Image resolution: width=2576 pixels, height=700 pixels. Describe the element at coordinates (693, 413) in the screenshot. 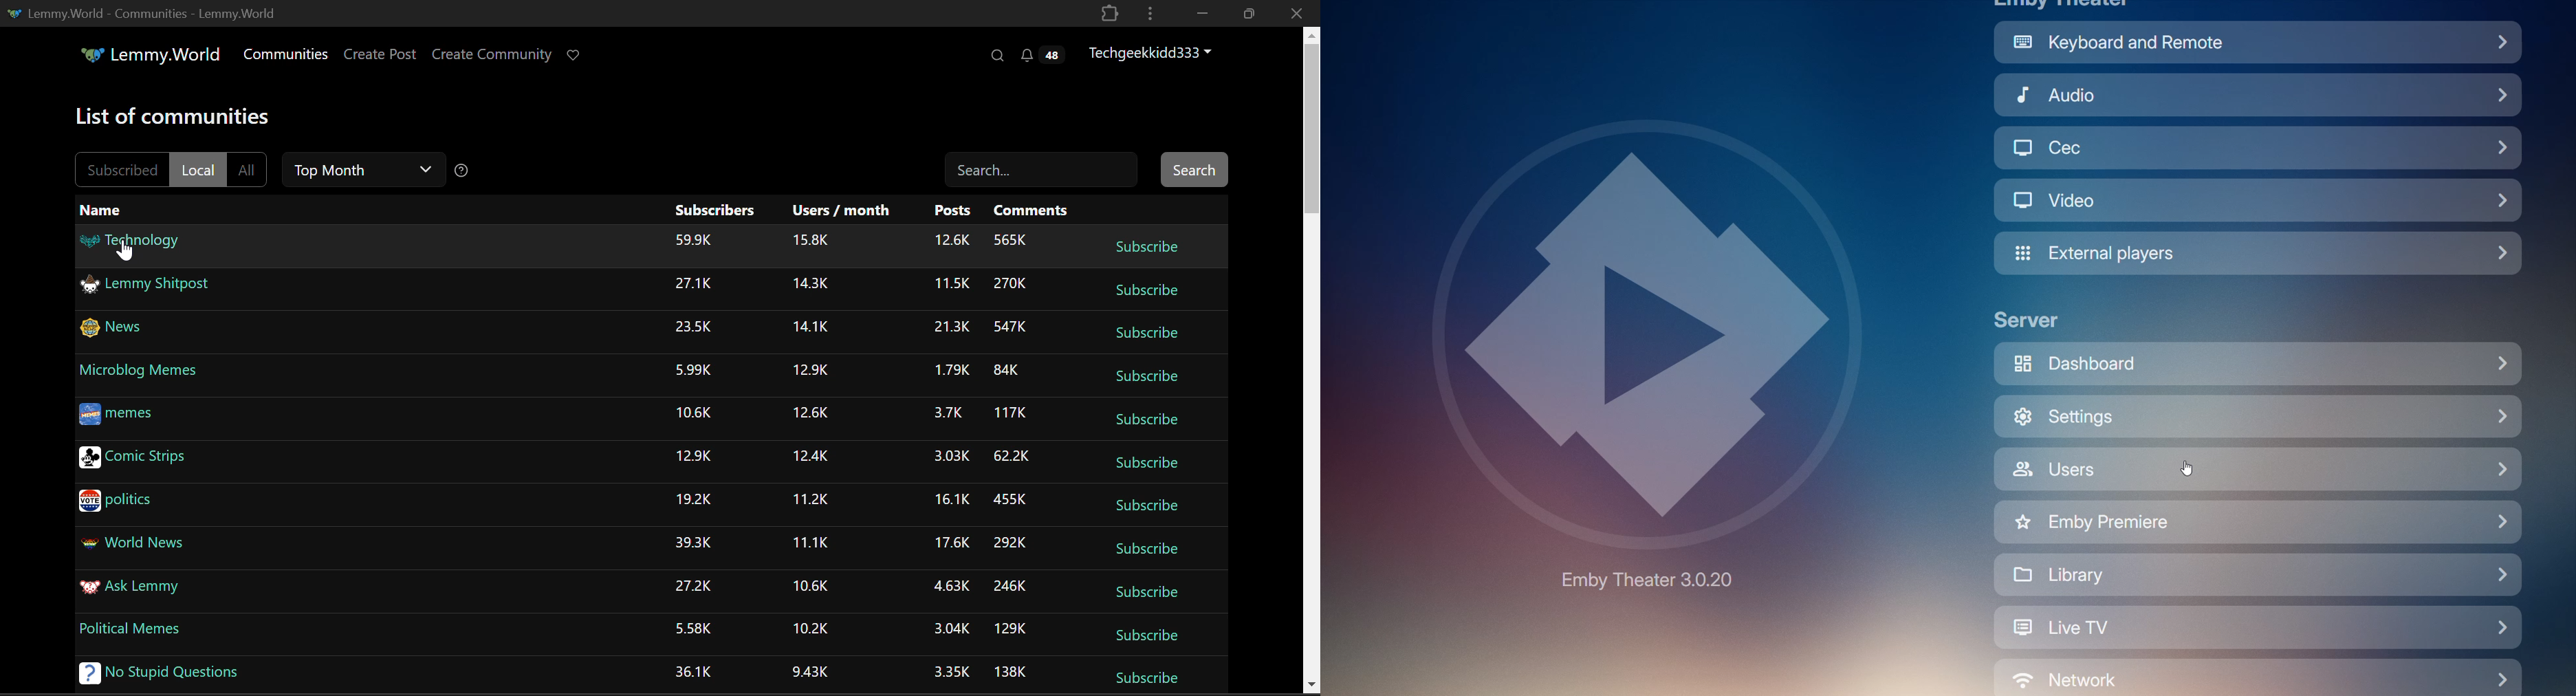

I see `Amount` at that location.